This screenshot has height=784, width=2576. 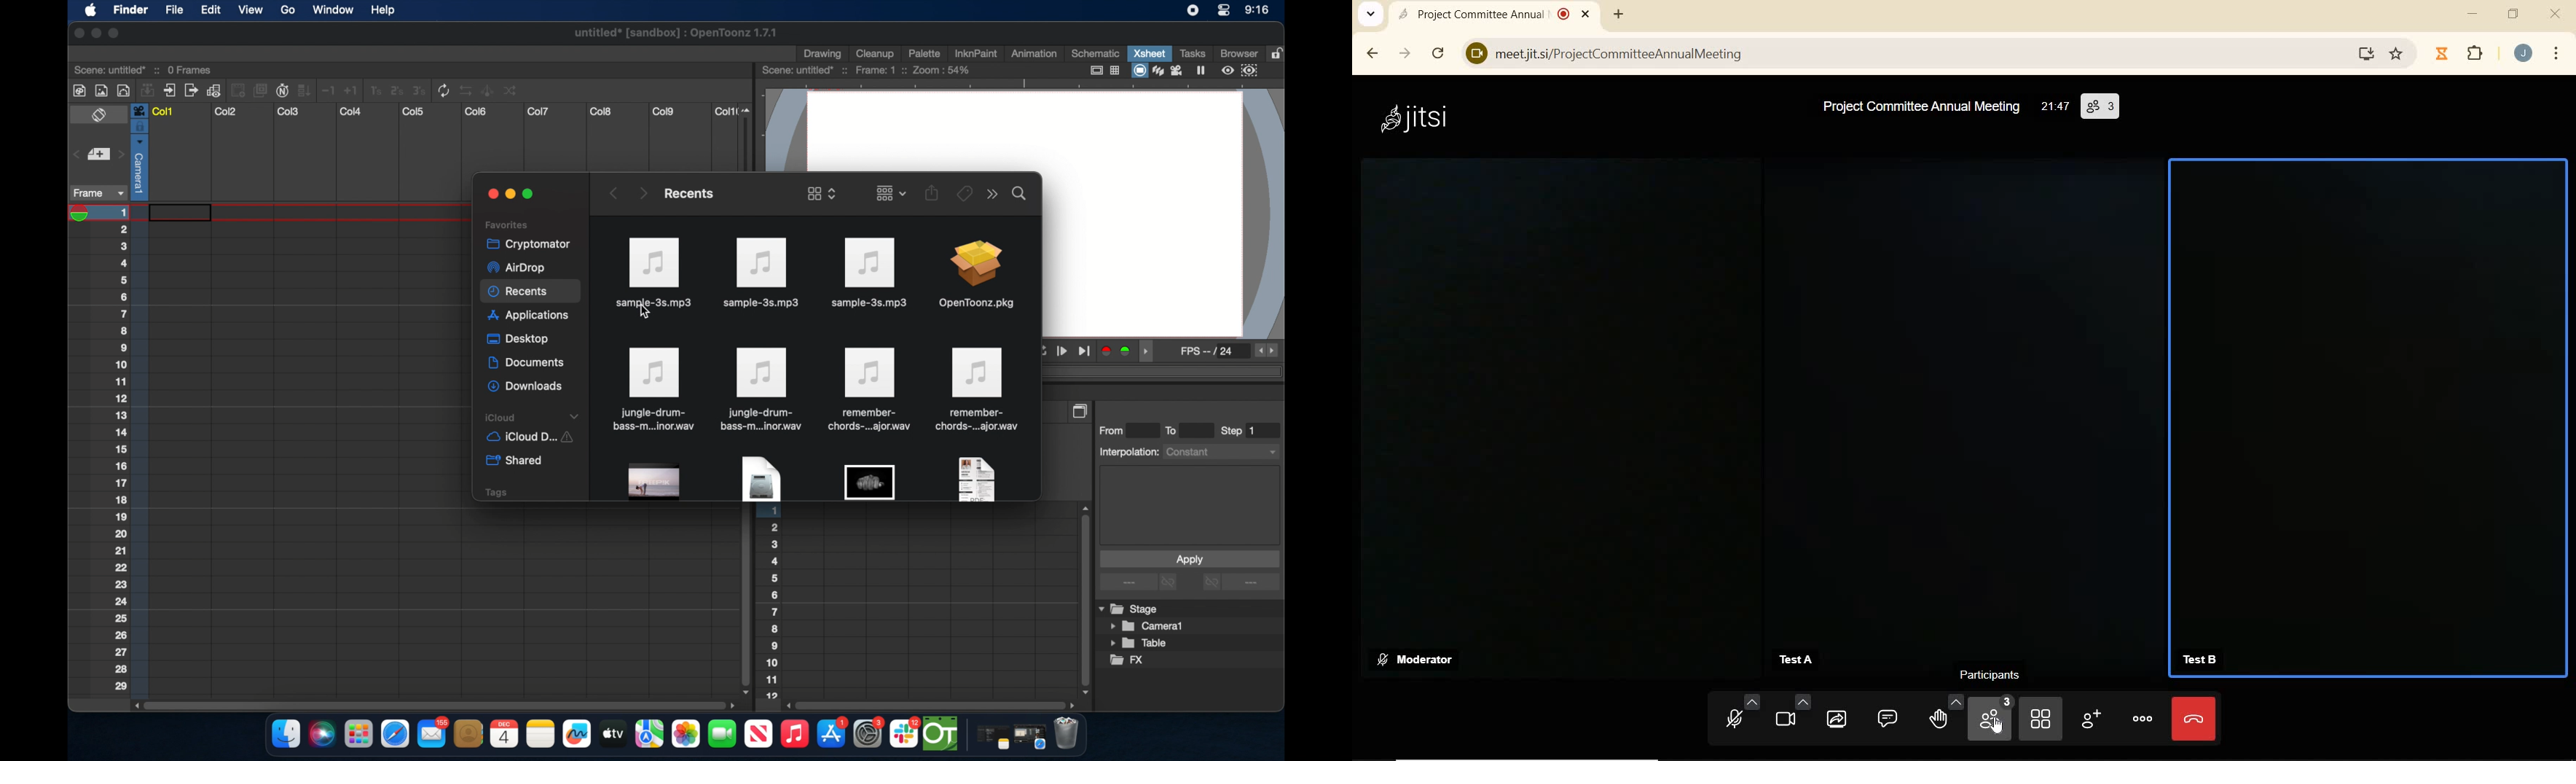 What do you see at coordinates (1268, 351) in the screenshot?
I see `fps` at bounding box center [1268, 351].